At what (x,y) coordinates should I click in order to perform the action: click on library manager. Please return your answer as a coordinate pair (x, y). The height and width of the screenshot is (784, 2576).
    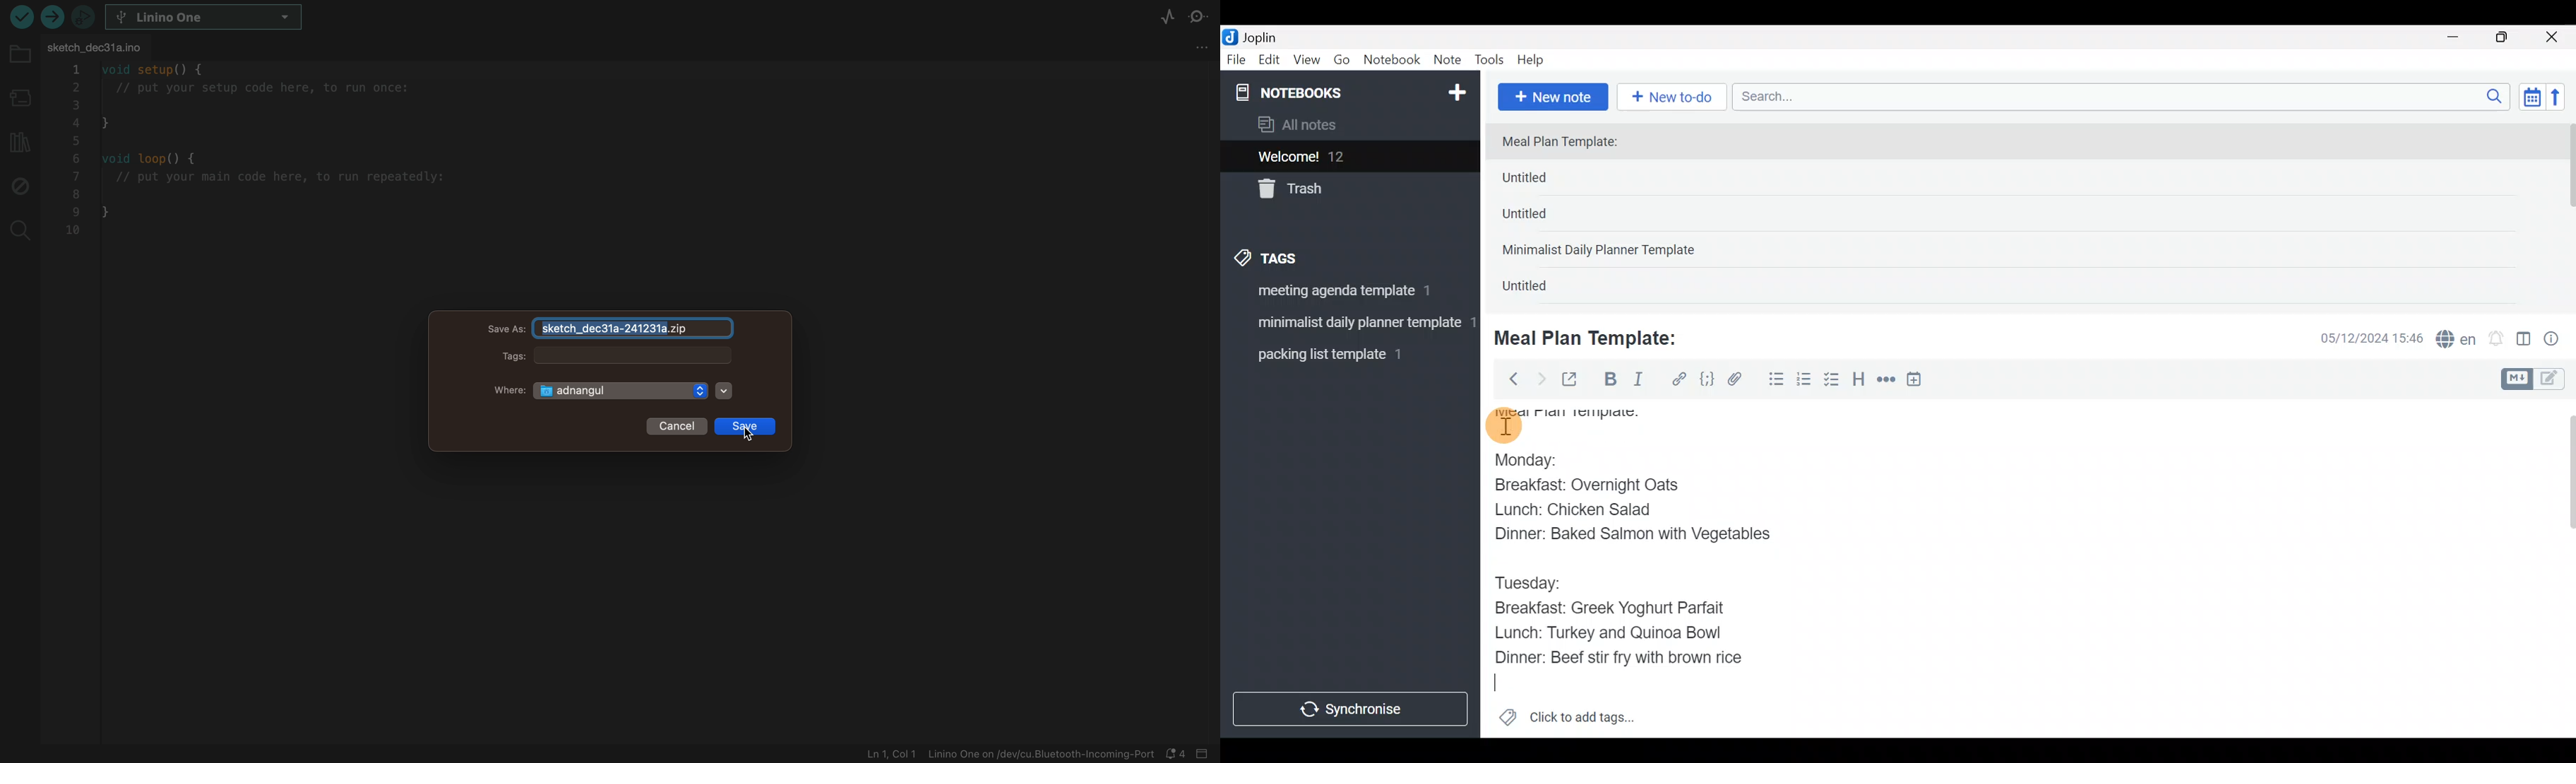
    Looking at the image, I should click on (20, 142).